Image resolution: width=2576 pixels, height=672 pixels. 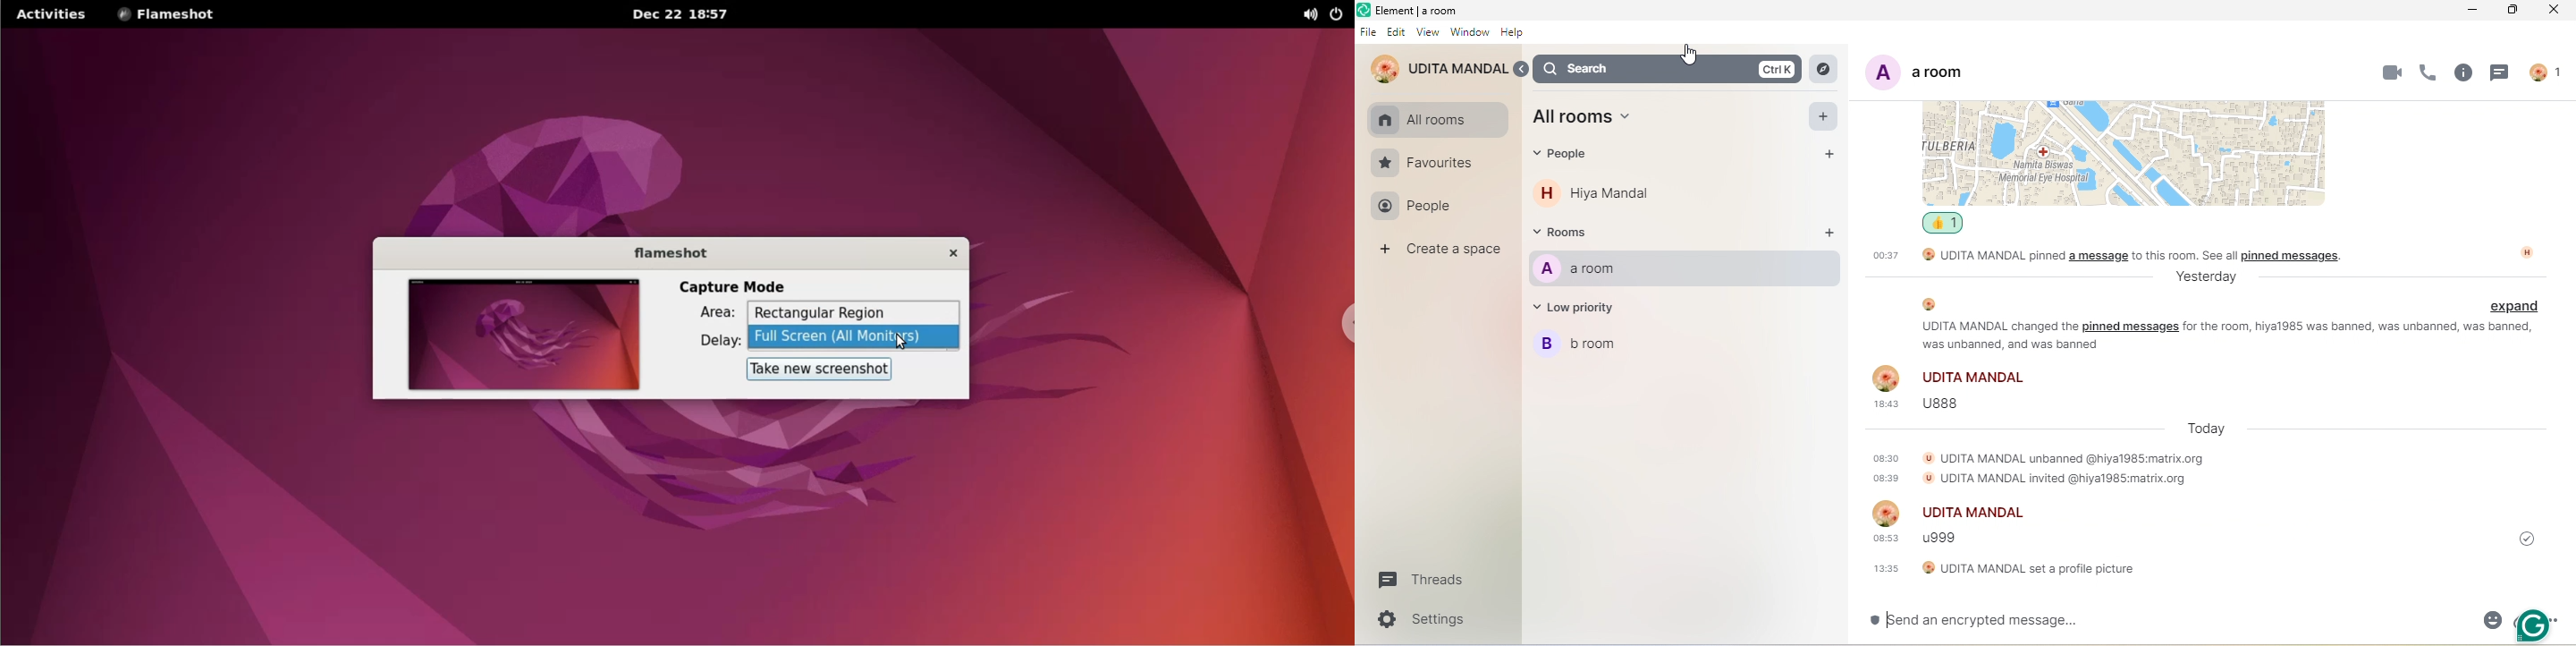 What do you see at coordinates (2208, 427) in the screenshot?
I see `Today` at bounding box center [2208, 427].